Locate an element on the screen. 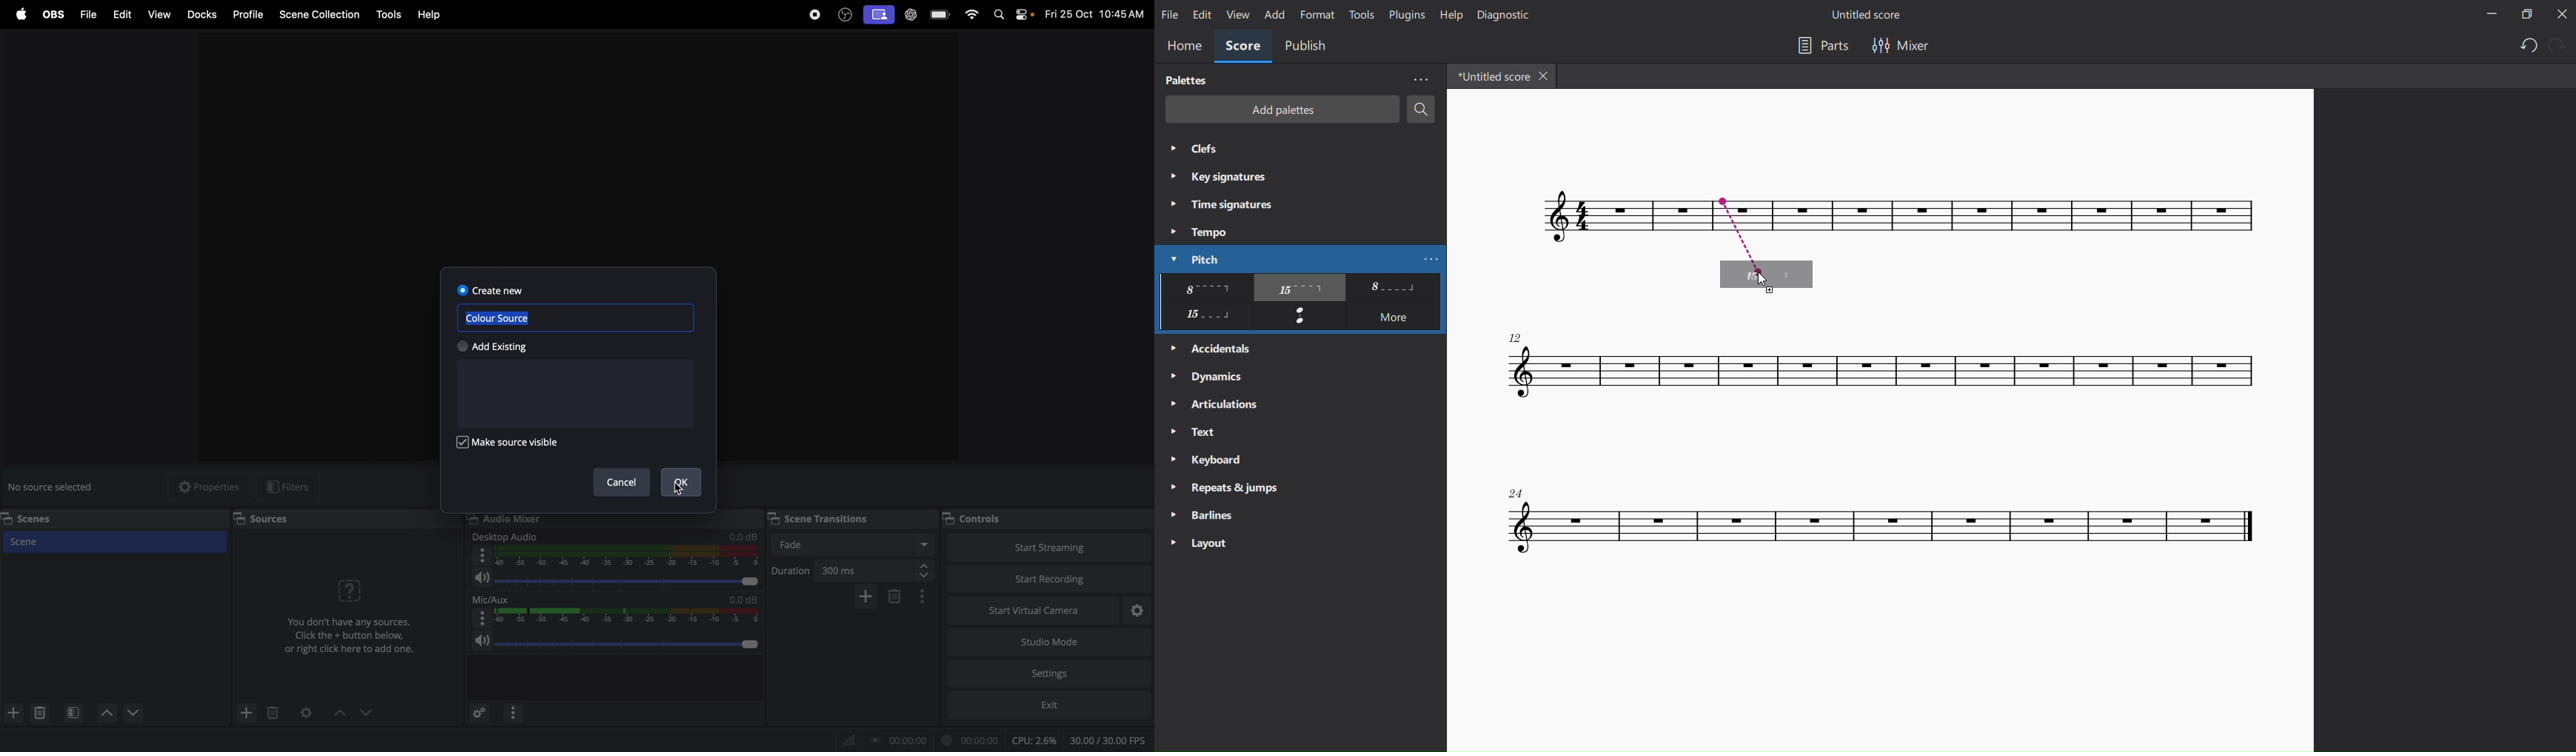 This screenshot has width=2576, height=756. help is located at coordinates (432, 16).